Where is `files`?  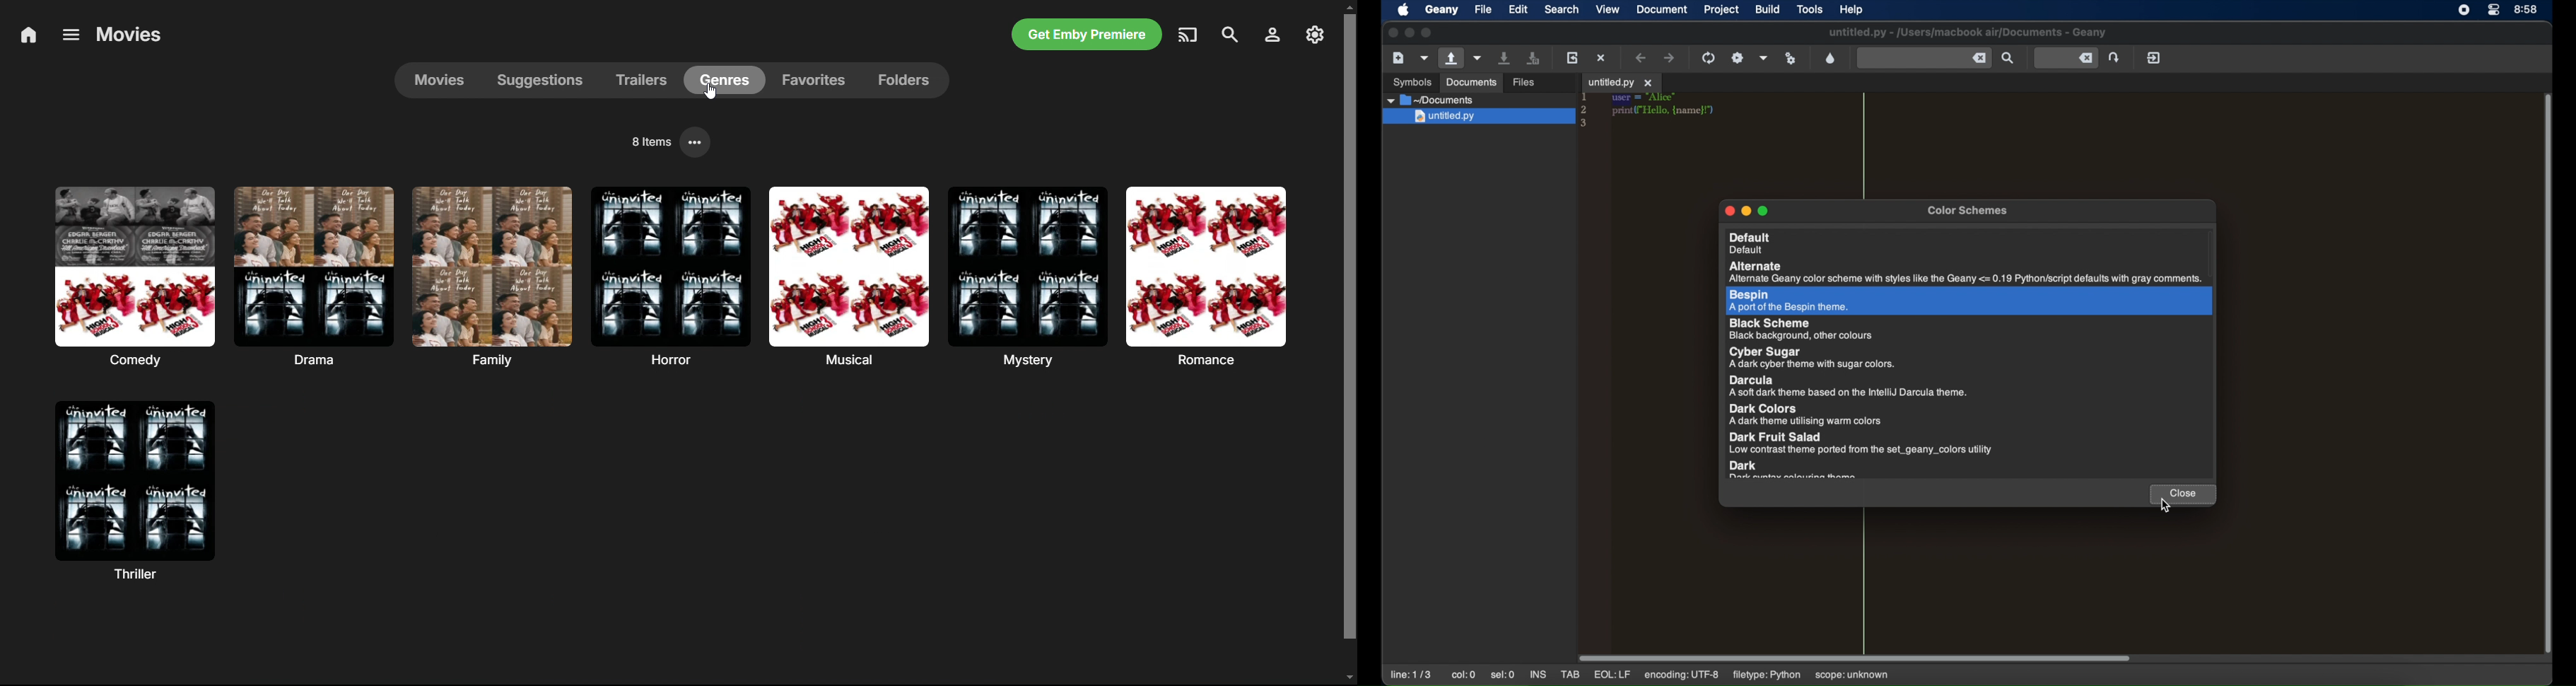
files is located at coordinates (1525, 83).